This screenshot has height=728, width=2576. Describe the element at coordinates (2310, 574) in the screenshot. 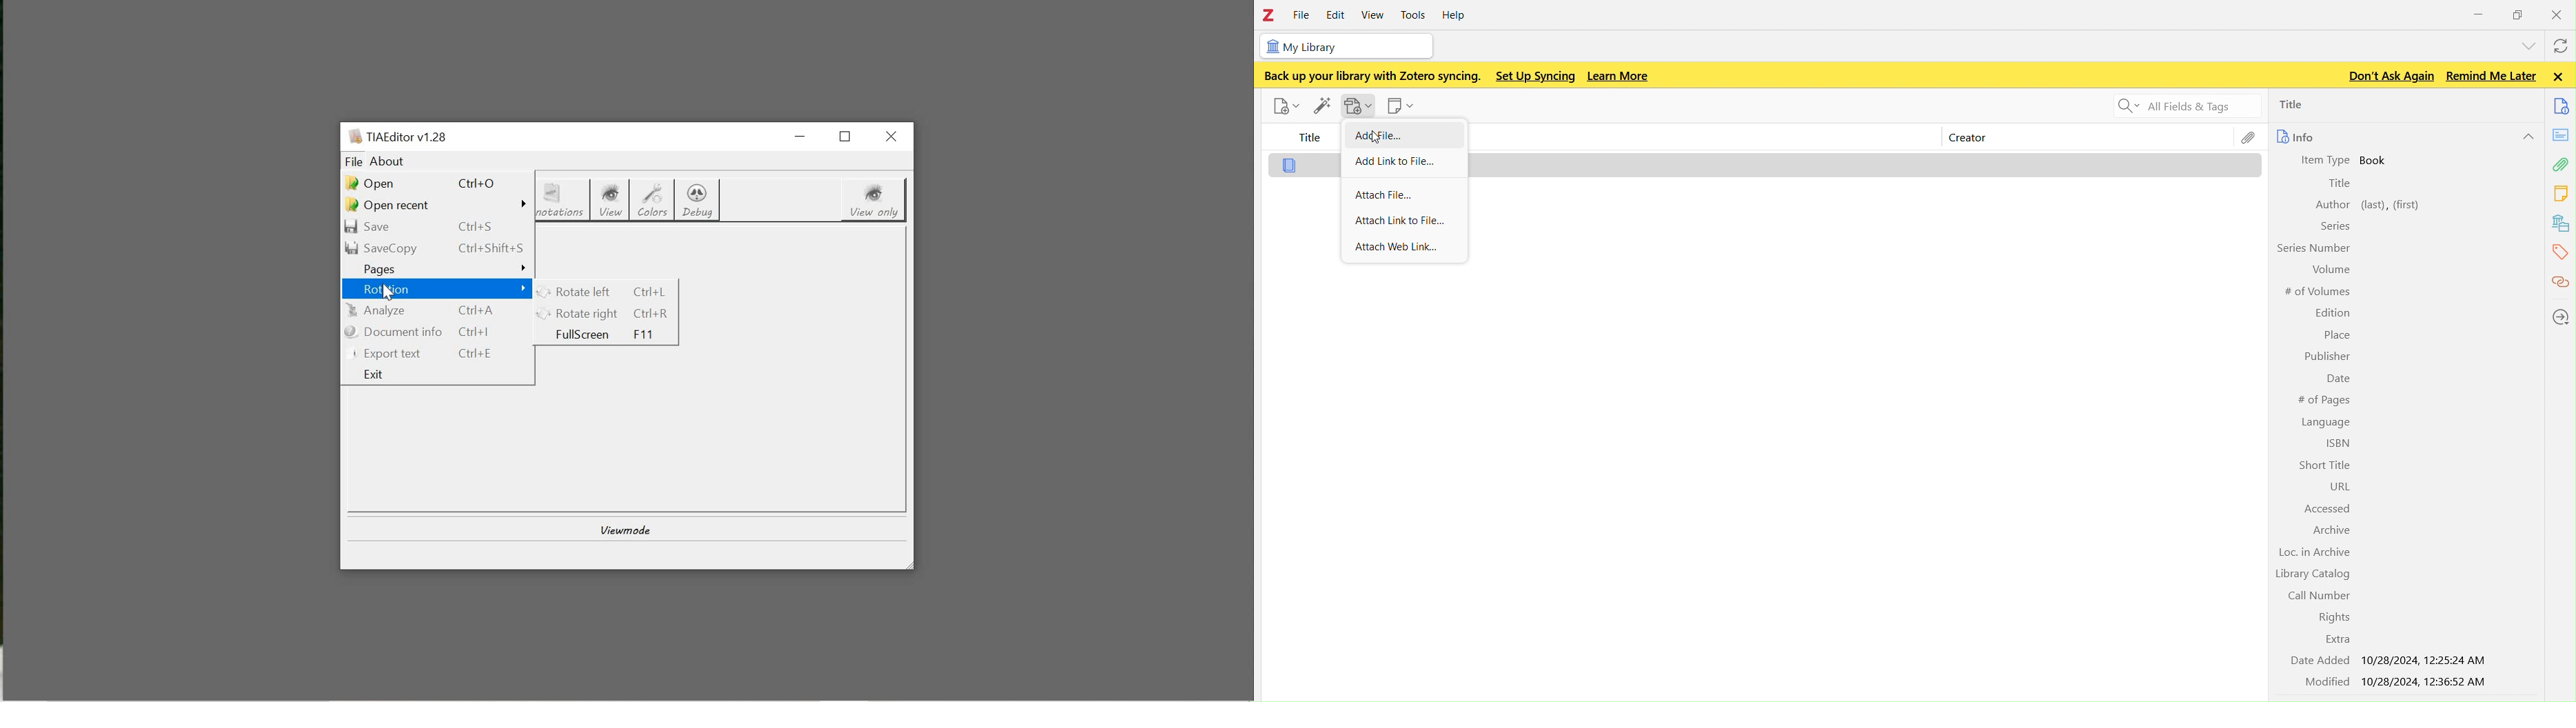

I see `Library Catalog` at that location.